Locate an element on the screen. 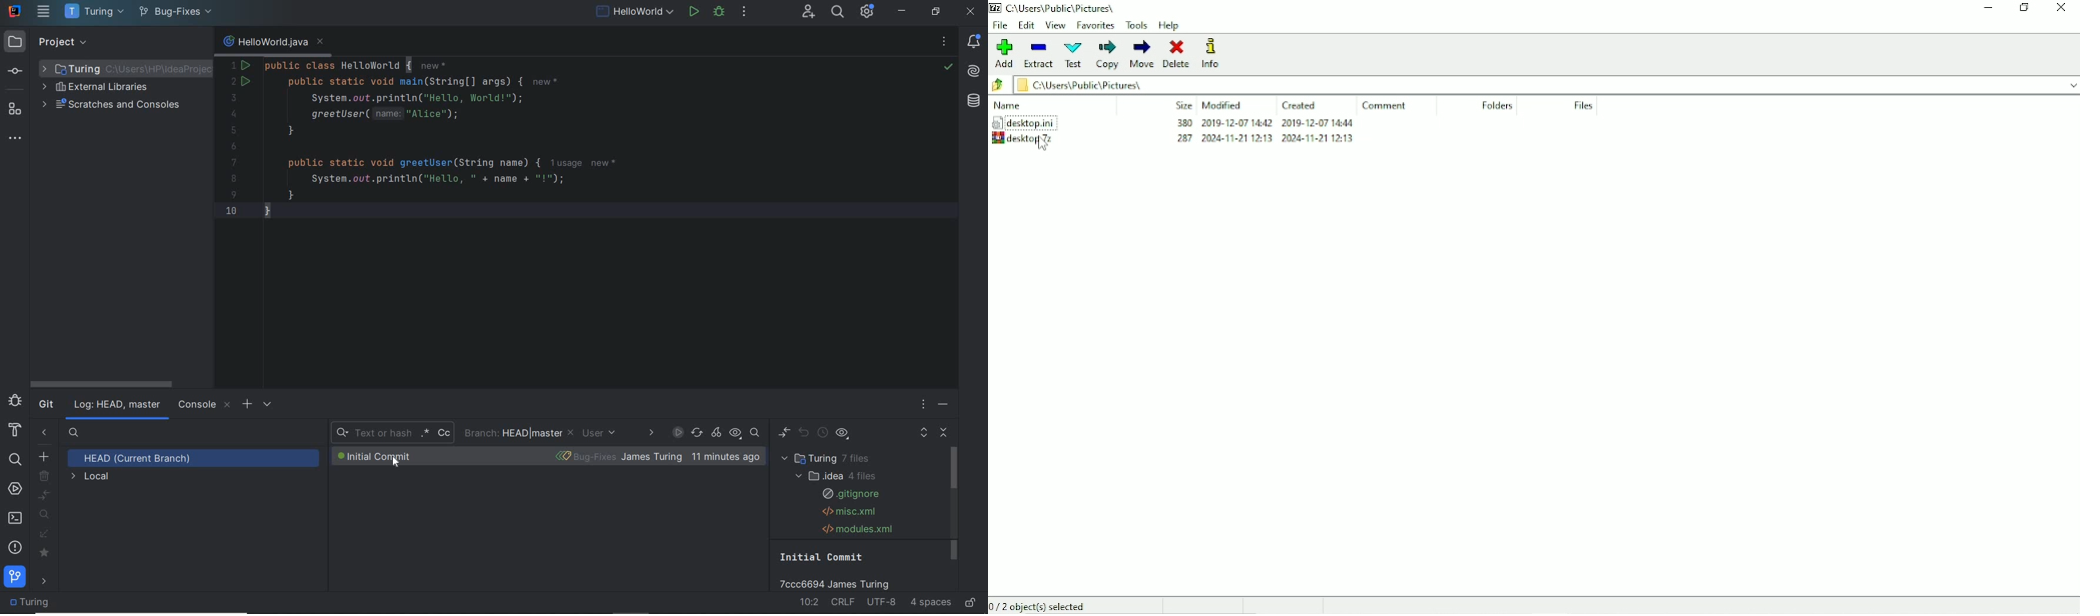  Modified is located at coordinates (1223, 105).